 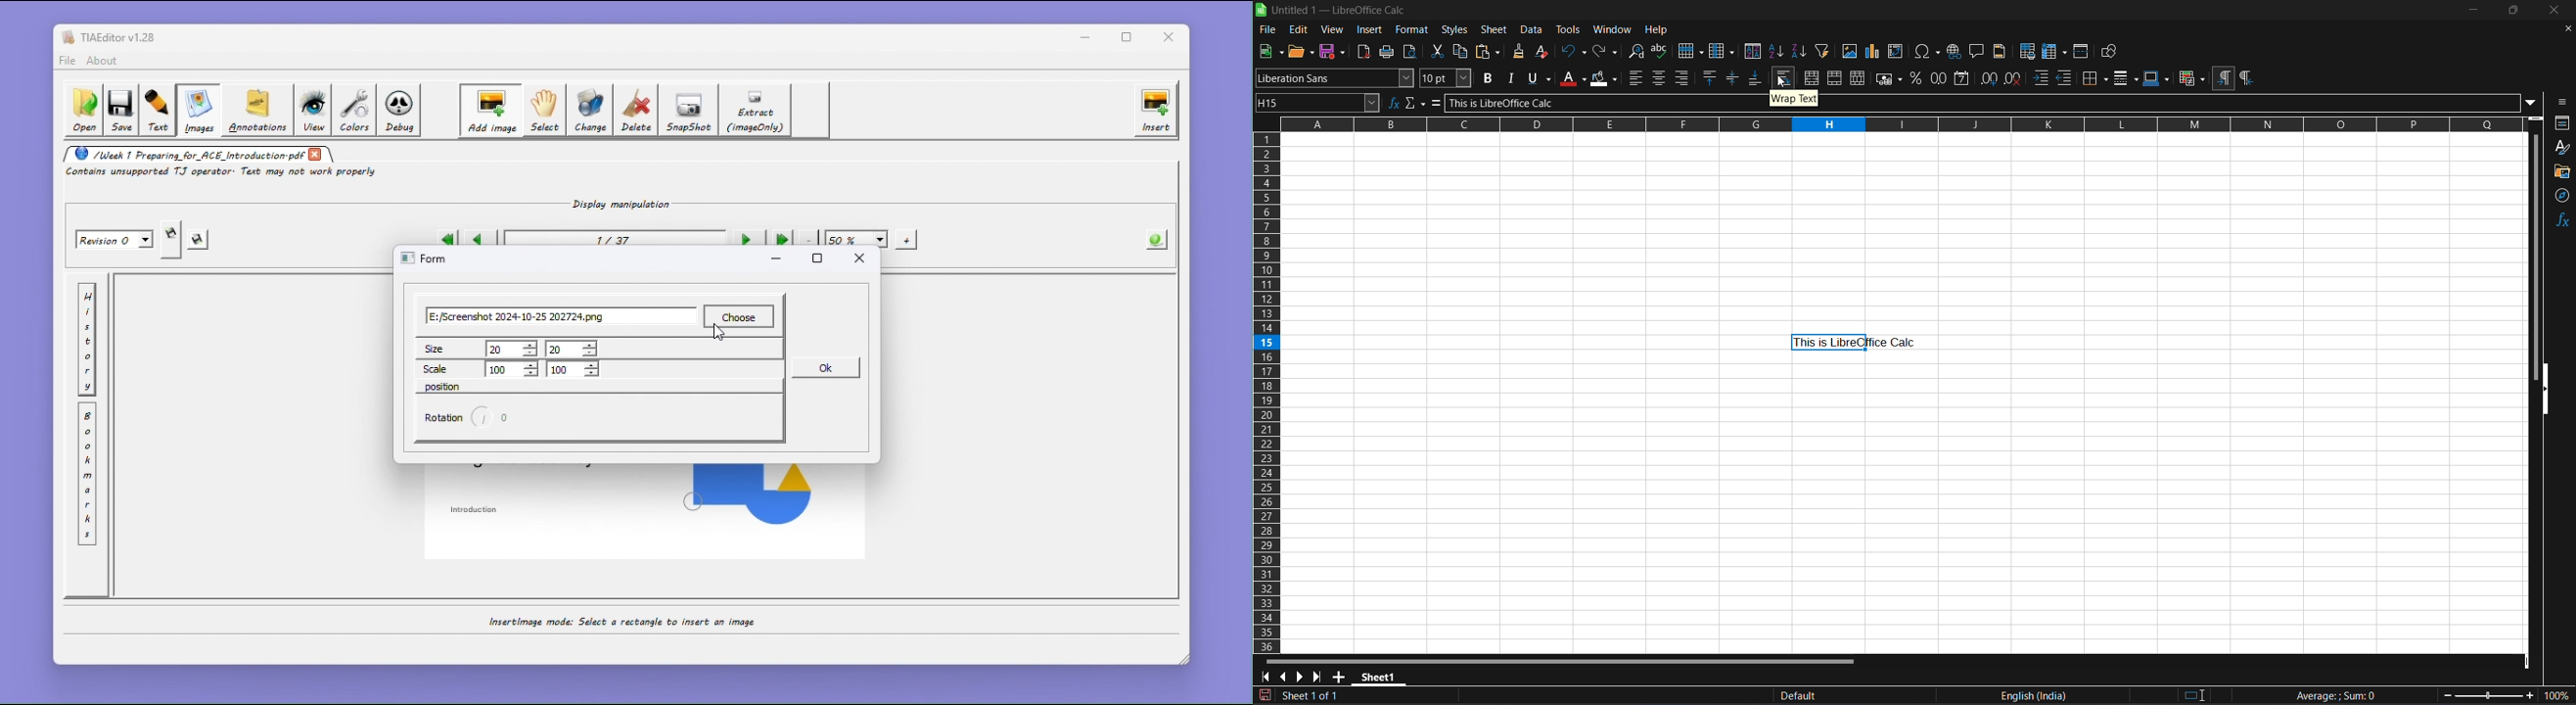 What do you see at coordinates (2042, 78) in the screenshot?
I see `increase indent` at bounding box center [2042, 78].